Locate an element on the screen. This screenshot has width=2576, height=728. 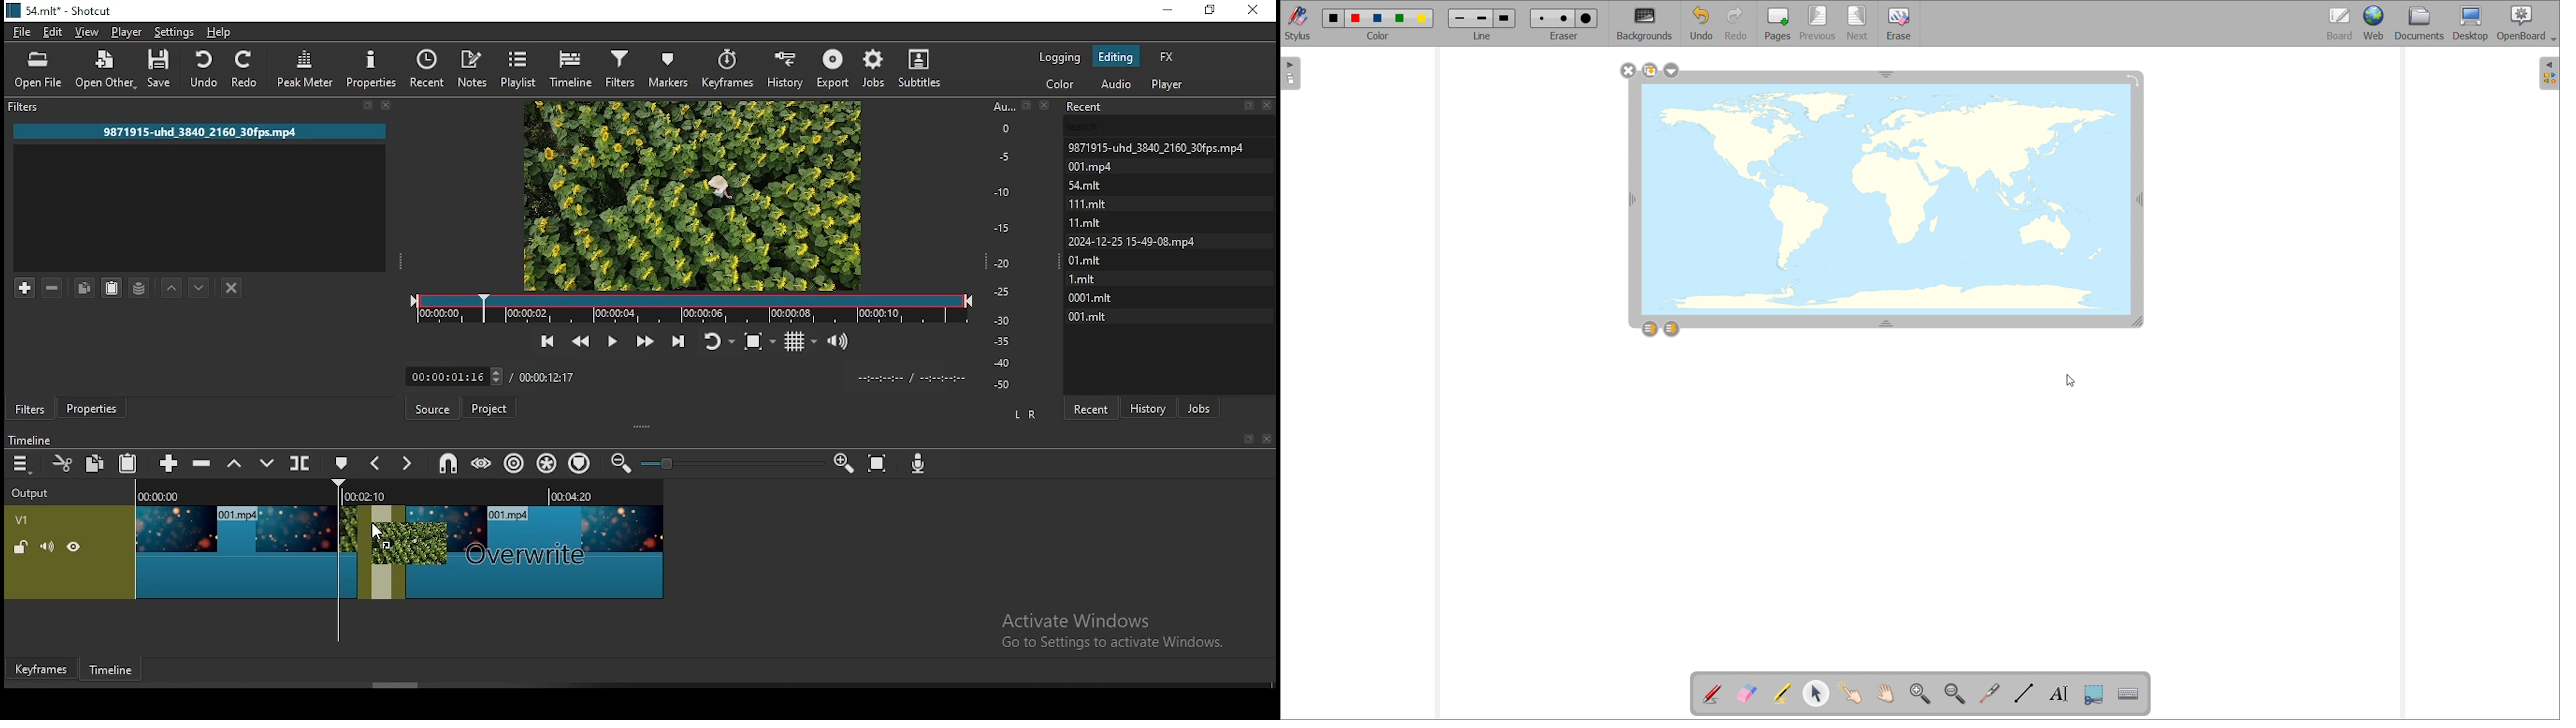
move filter down is located at coordinates (199, 286).